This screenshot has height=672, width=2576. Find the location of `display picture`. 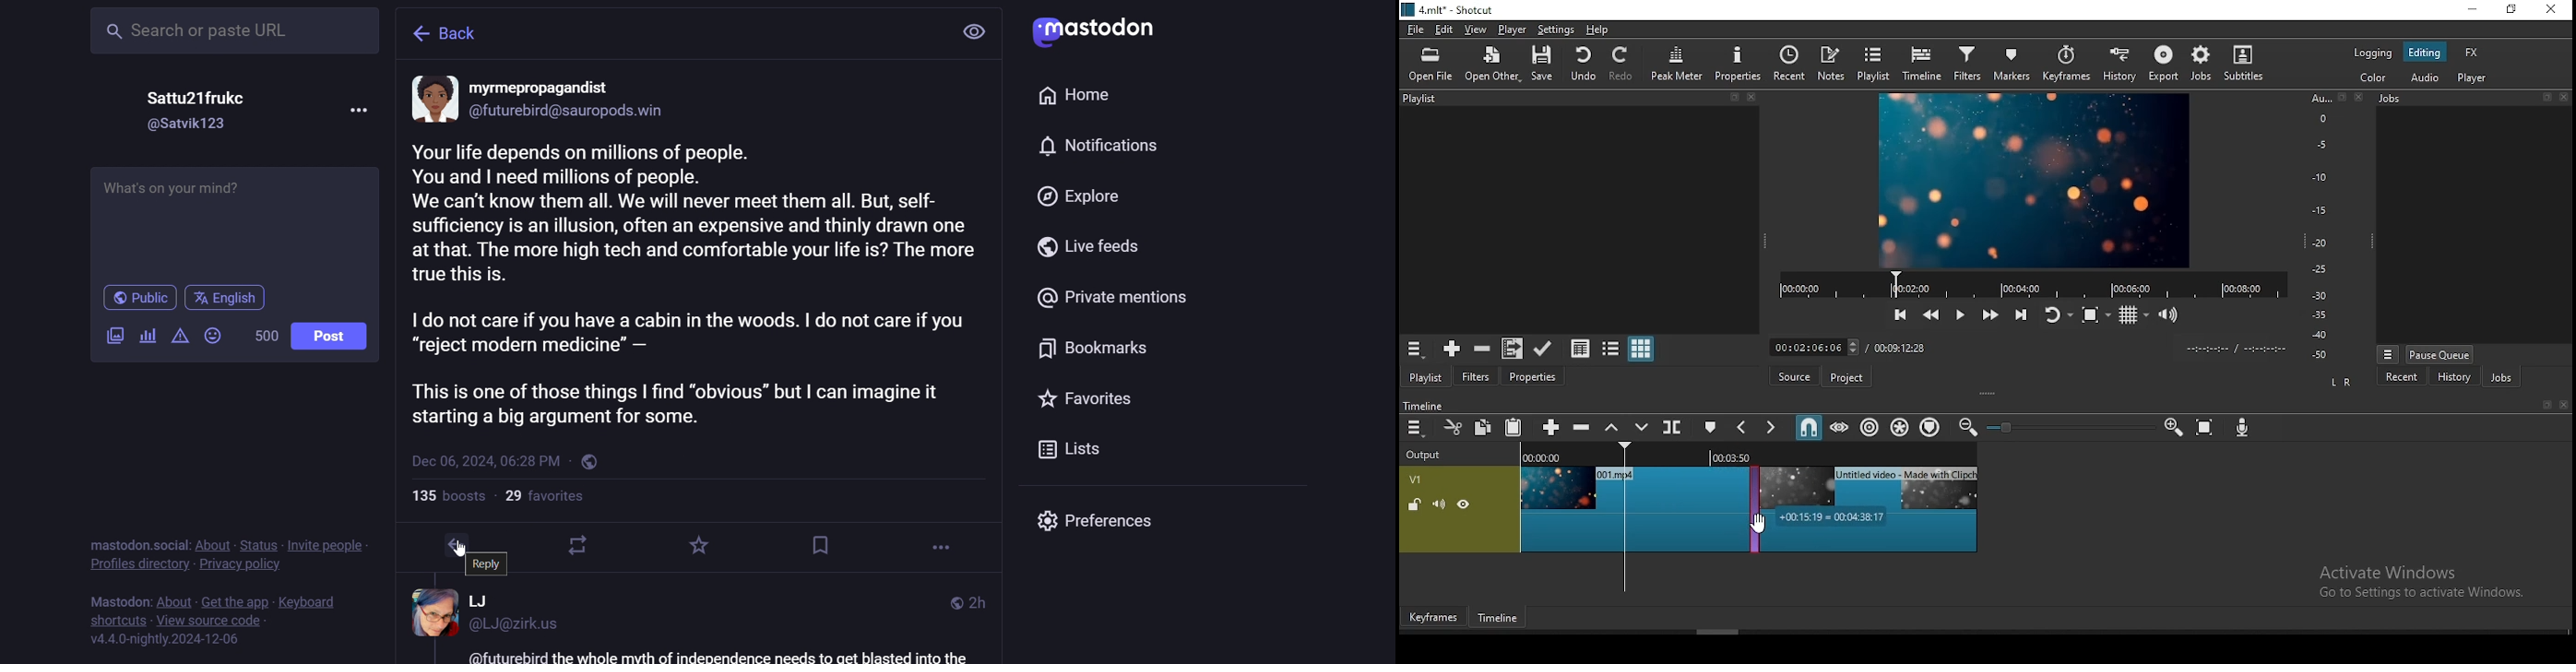

display picture is located at coordinates (429, 612).